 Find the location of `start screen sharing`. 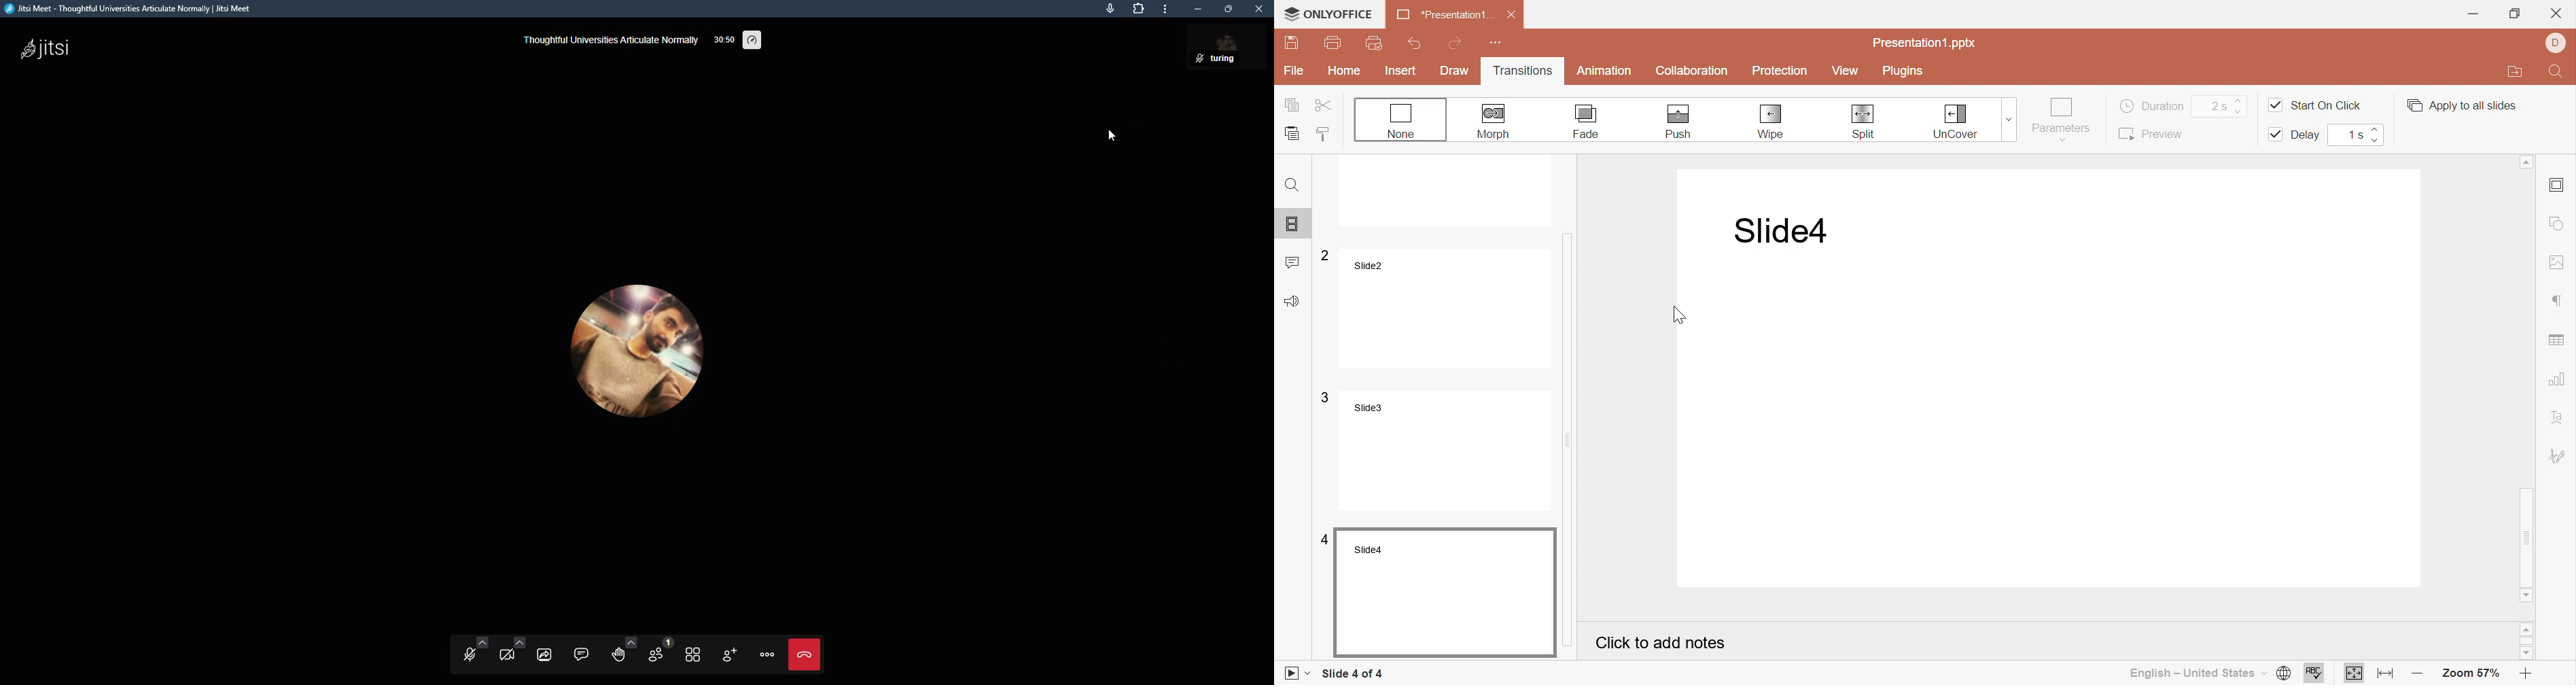

start screen sharing is located at coordinates (546, 652).